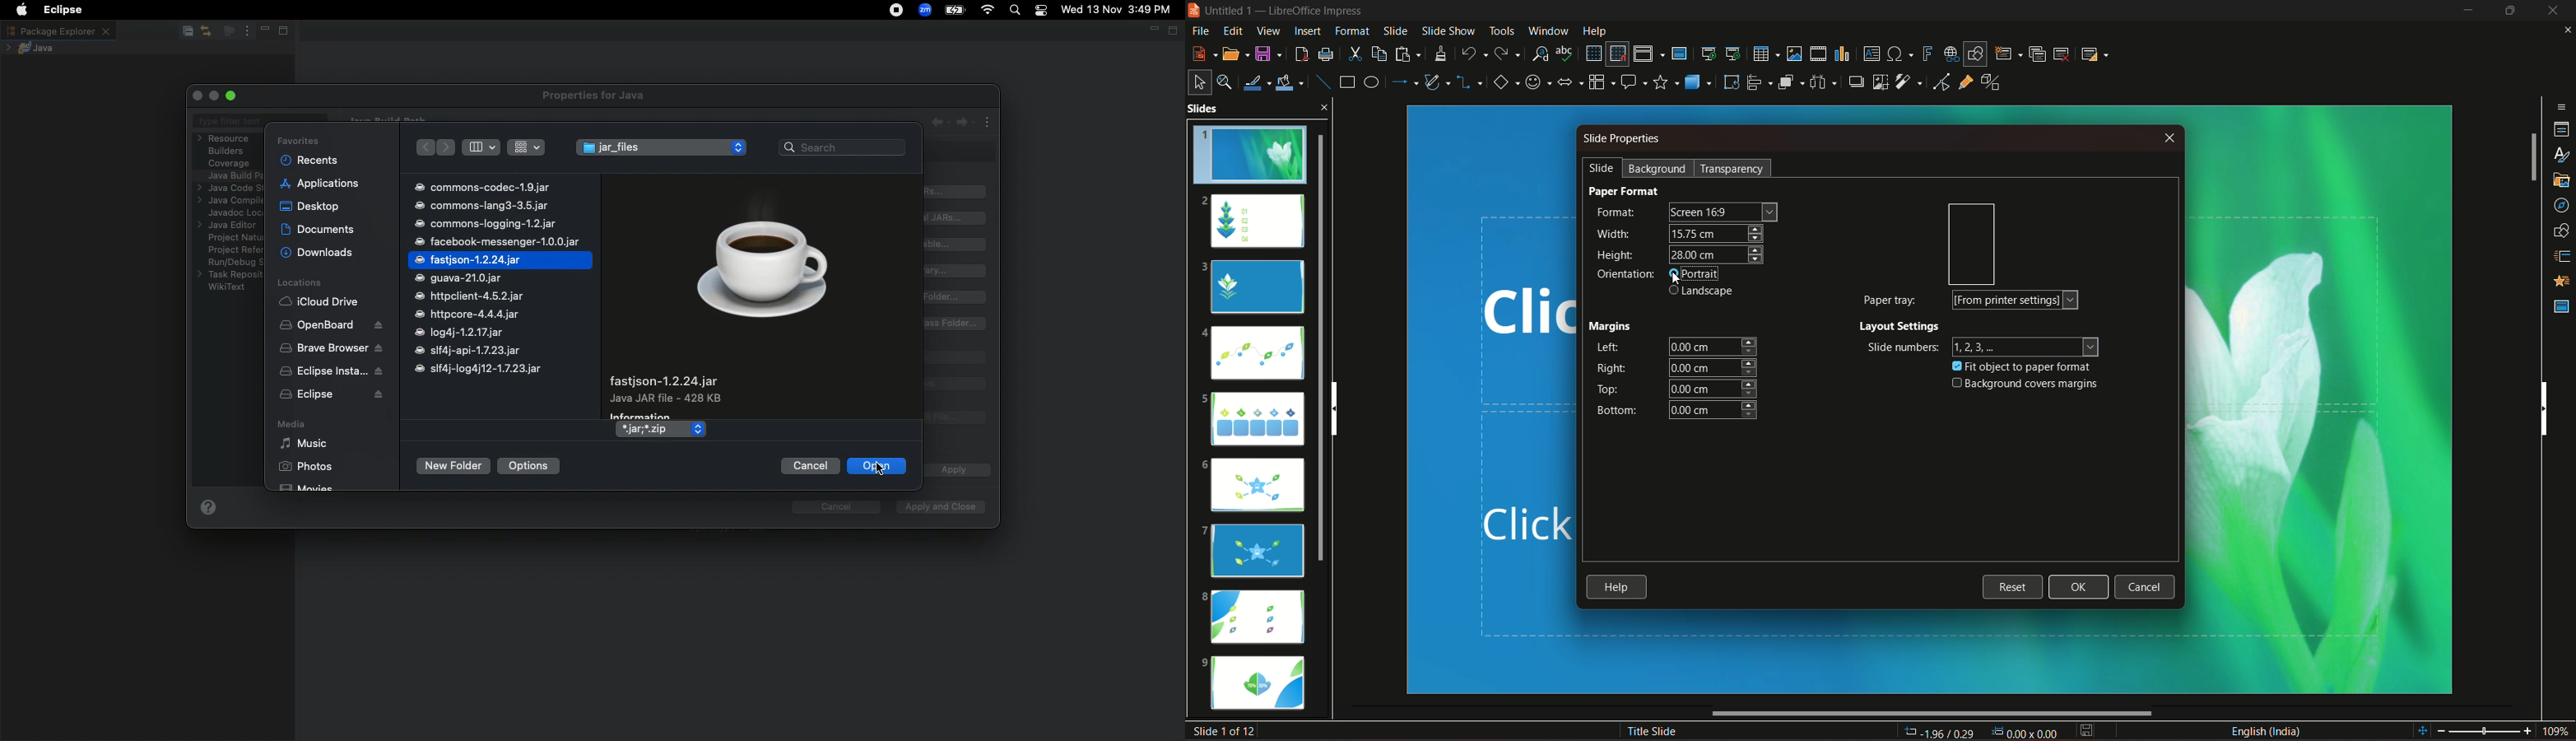  Describe the element at coordinates (1713, 346) in the screenshot. I see `left margin` at that location.